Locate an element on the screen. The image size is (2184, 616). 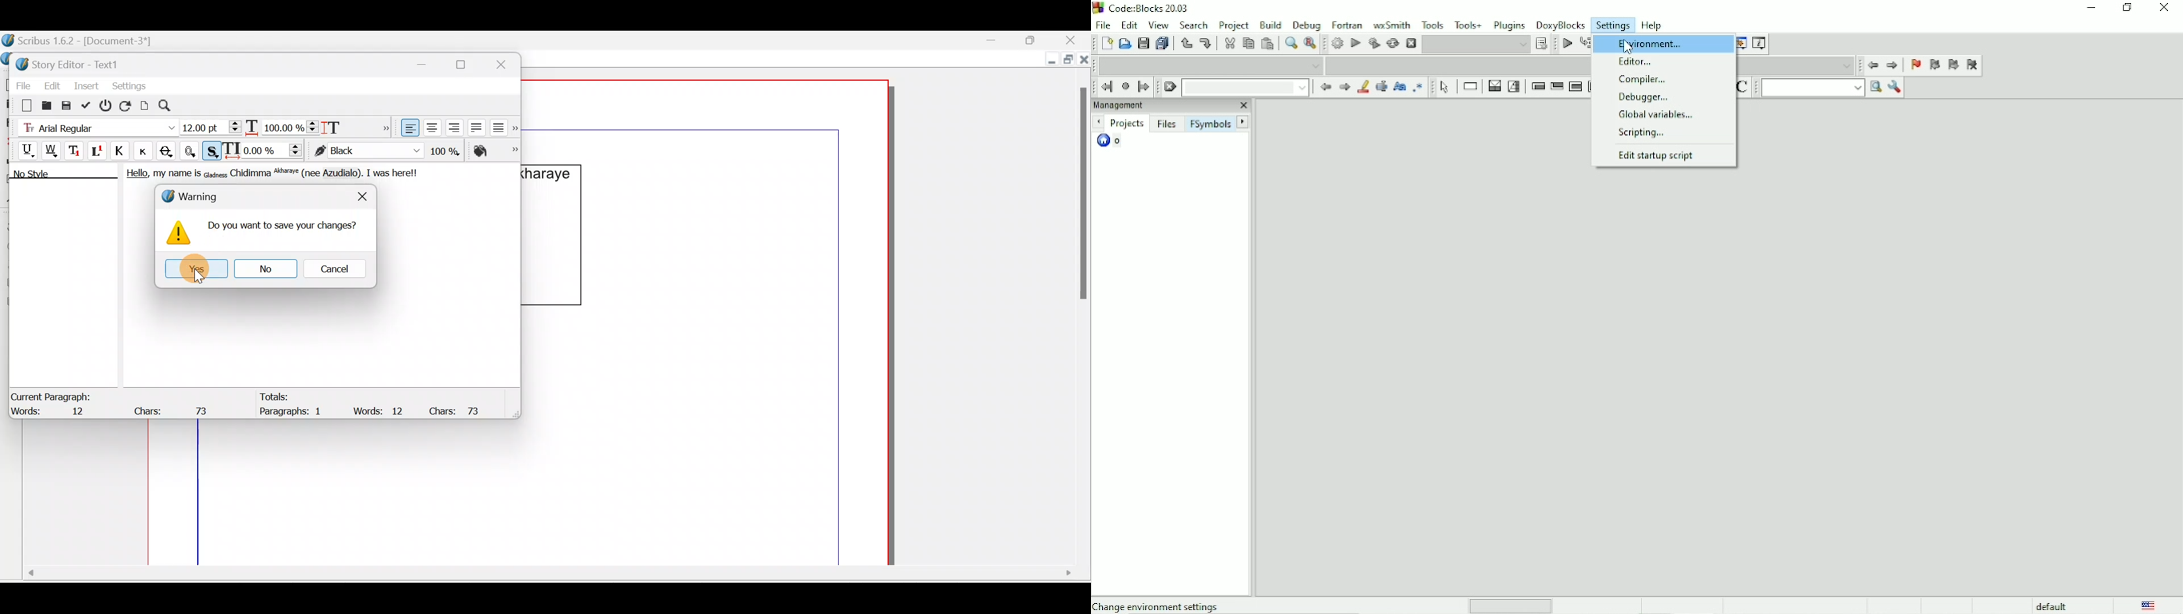
Strike out is located at coordinates (169, 151).